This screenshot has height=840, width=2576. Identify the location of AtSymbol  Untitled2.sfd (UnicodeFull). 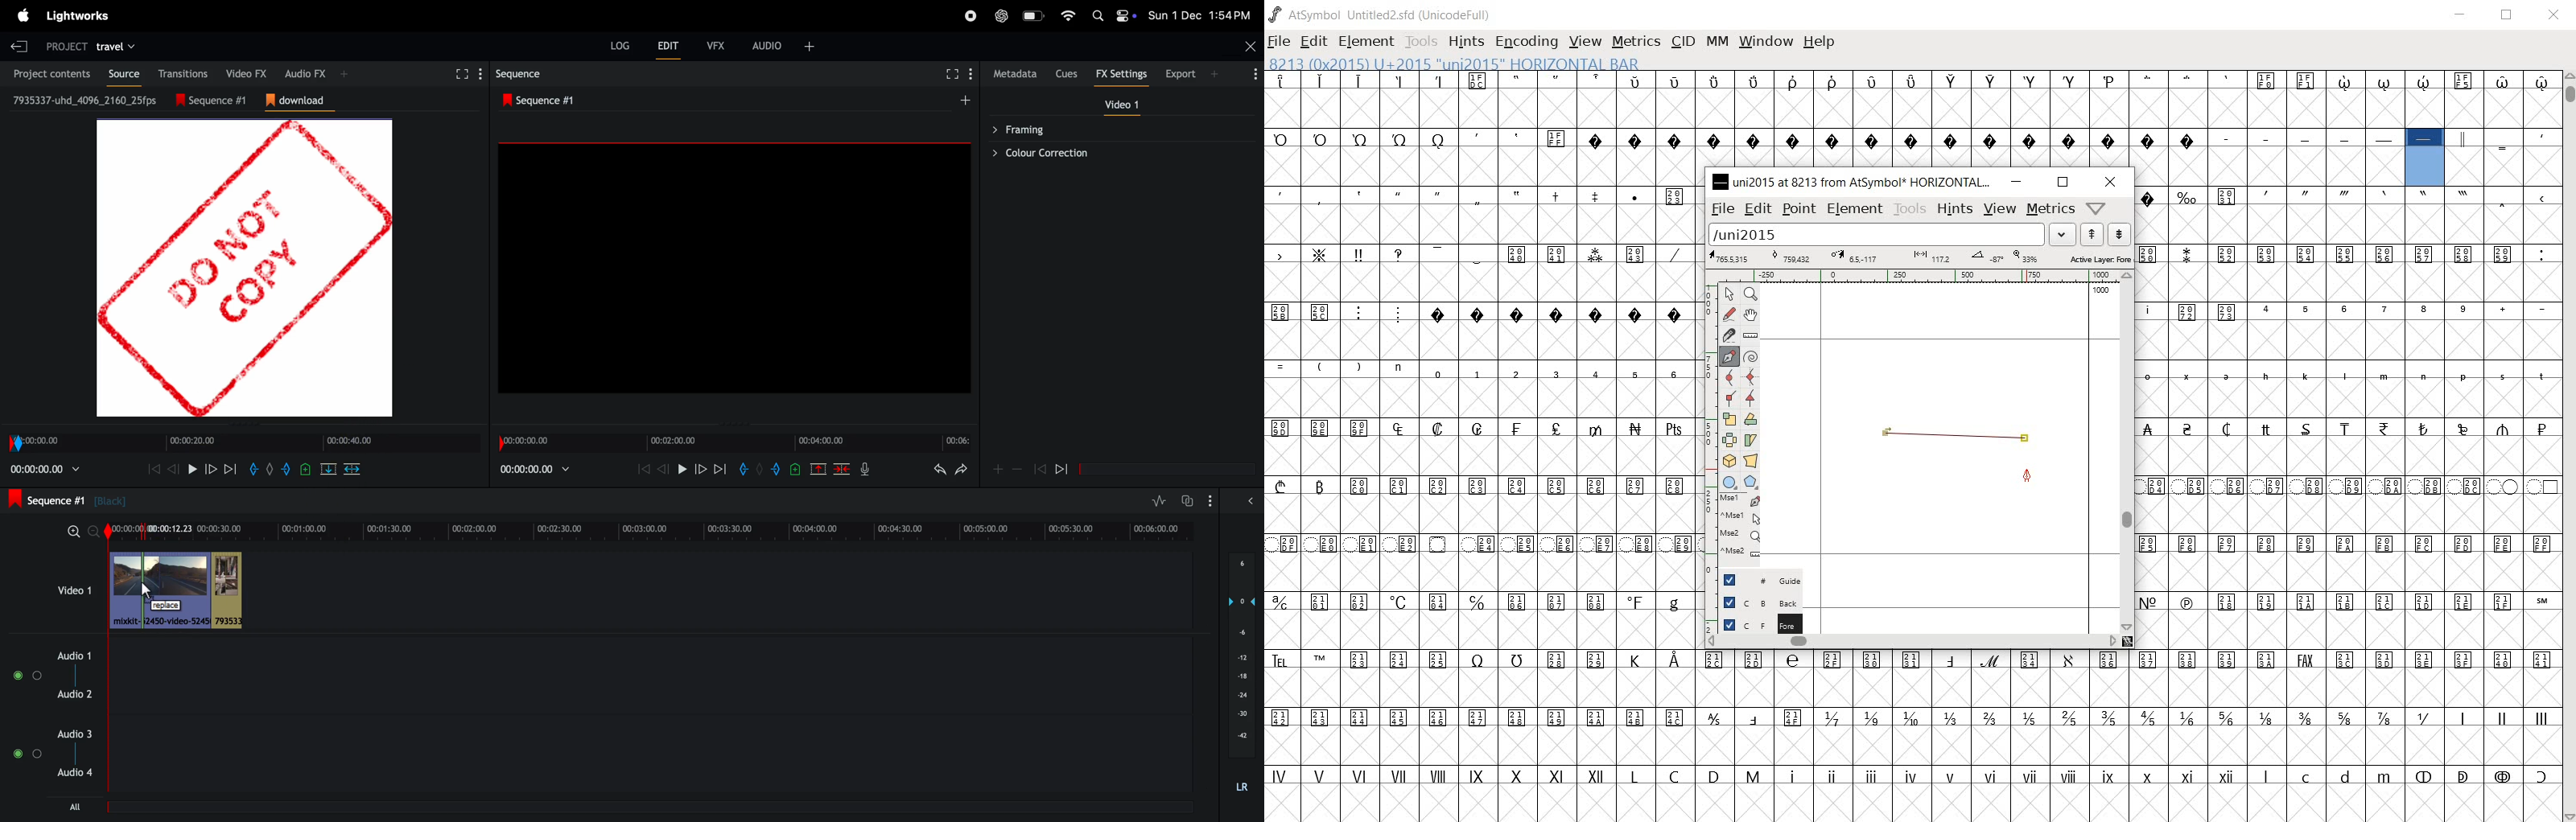
(1381, 14).